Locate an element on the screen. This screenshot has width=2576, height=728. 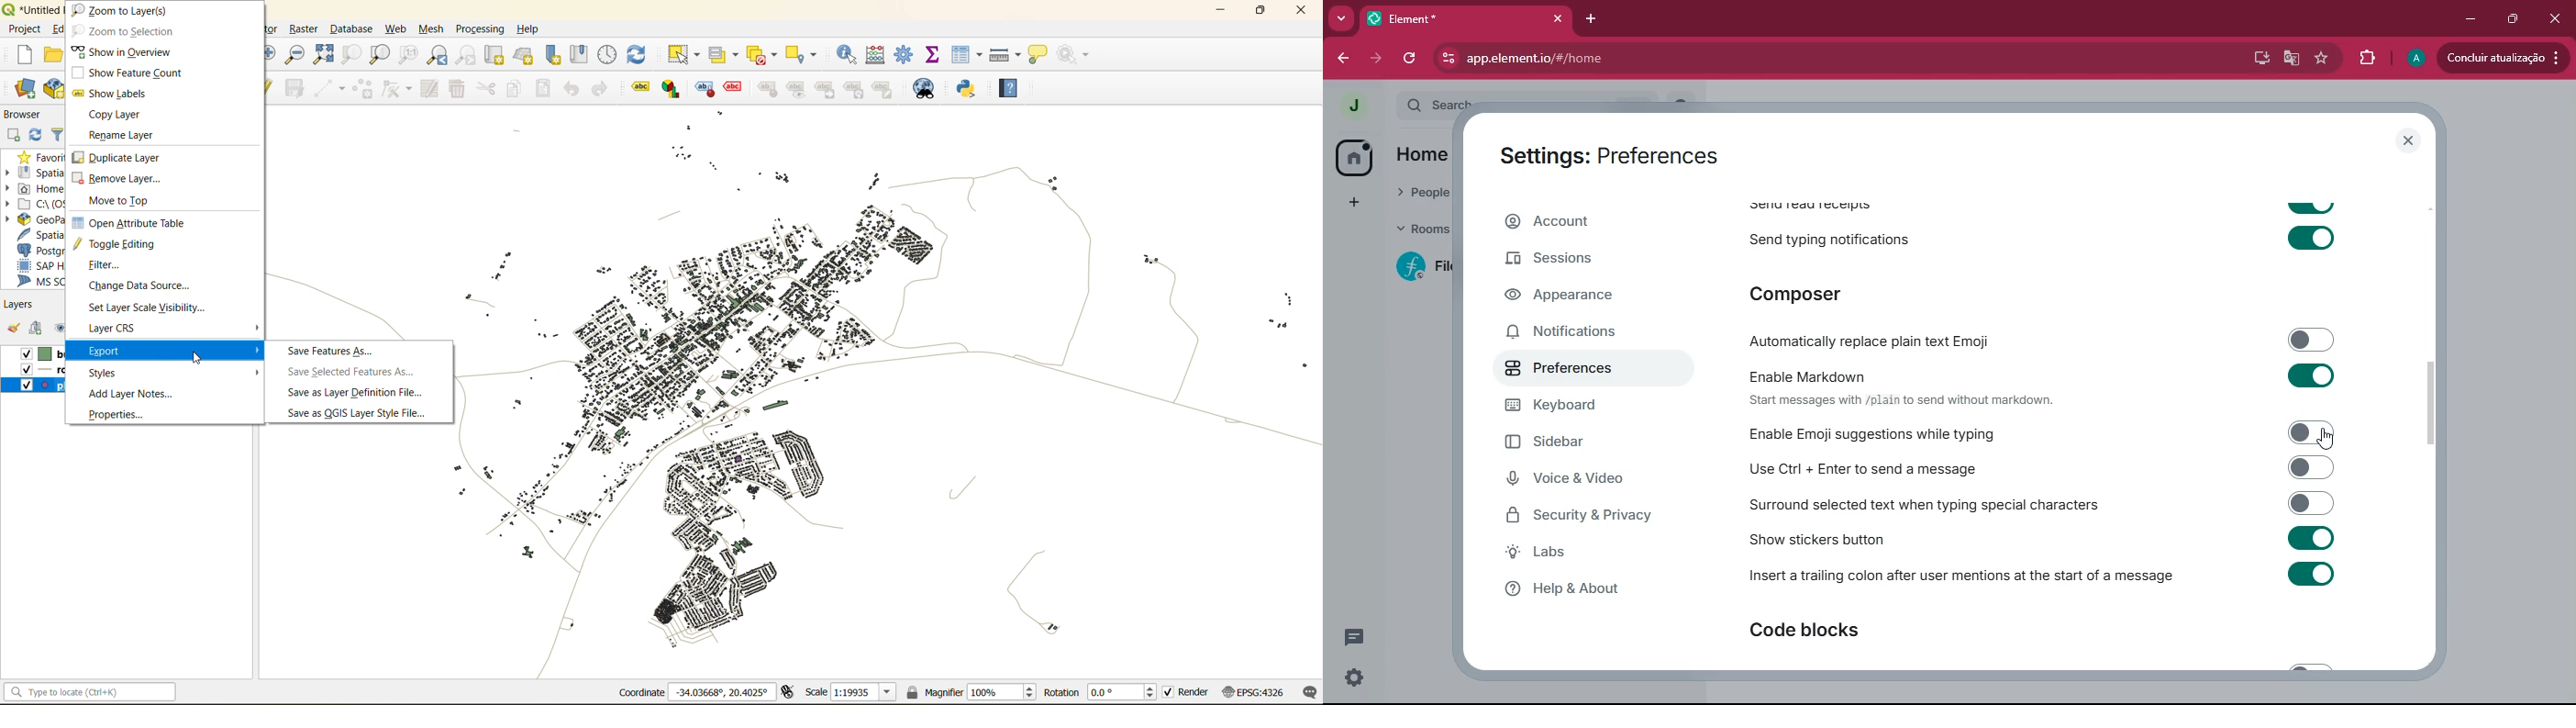
tab is located at coordinates (1463, 18).